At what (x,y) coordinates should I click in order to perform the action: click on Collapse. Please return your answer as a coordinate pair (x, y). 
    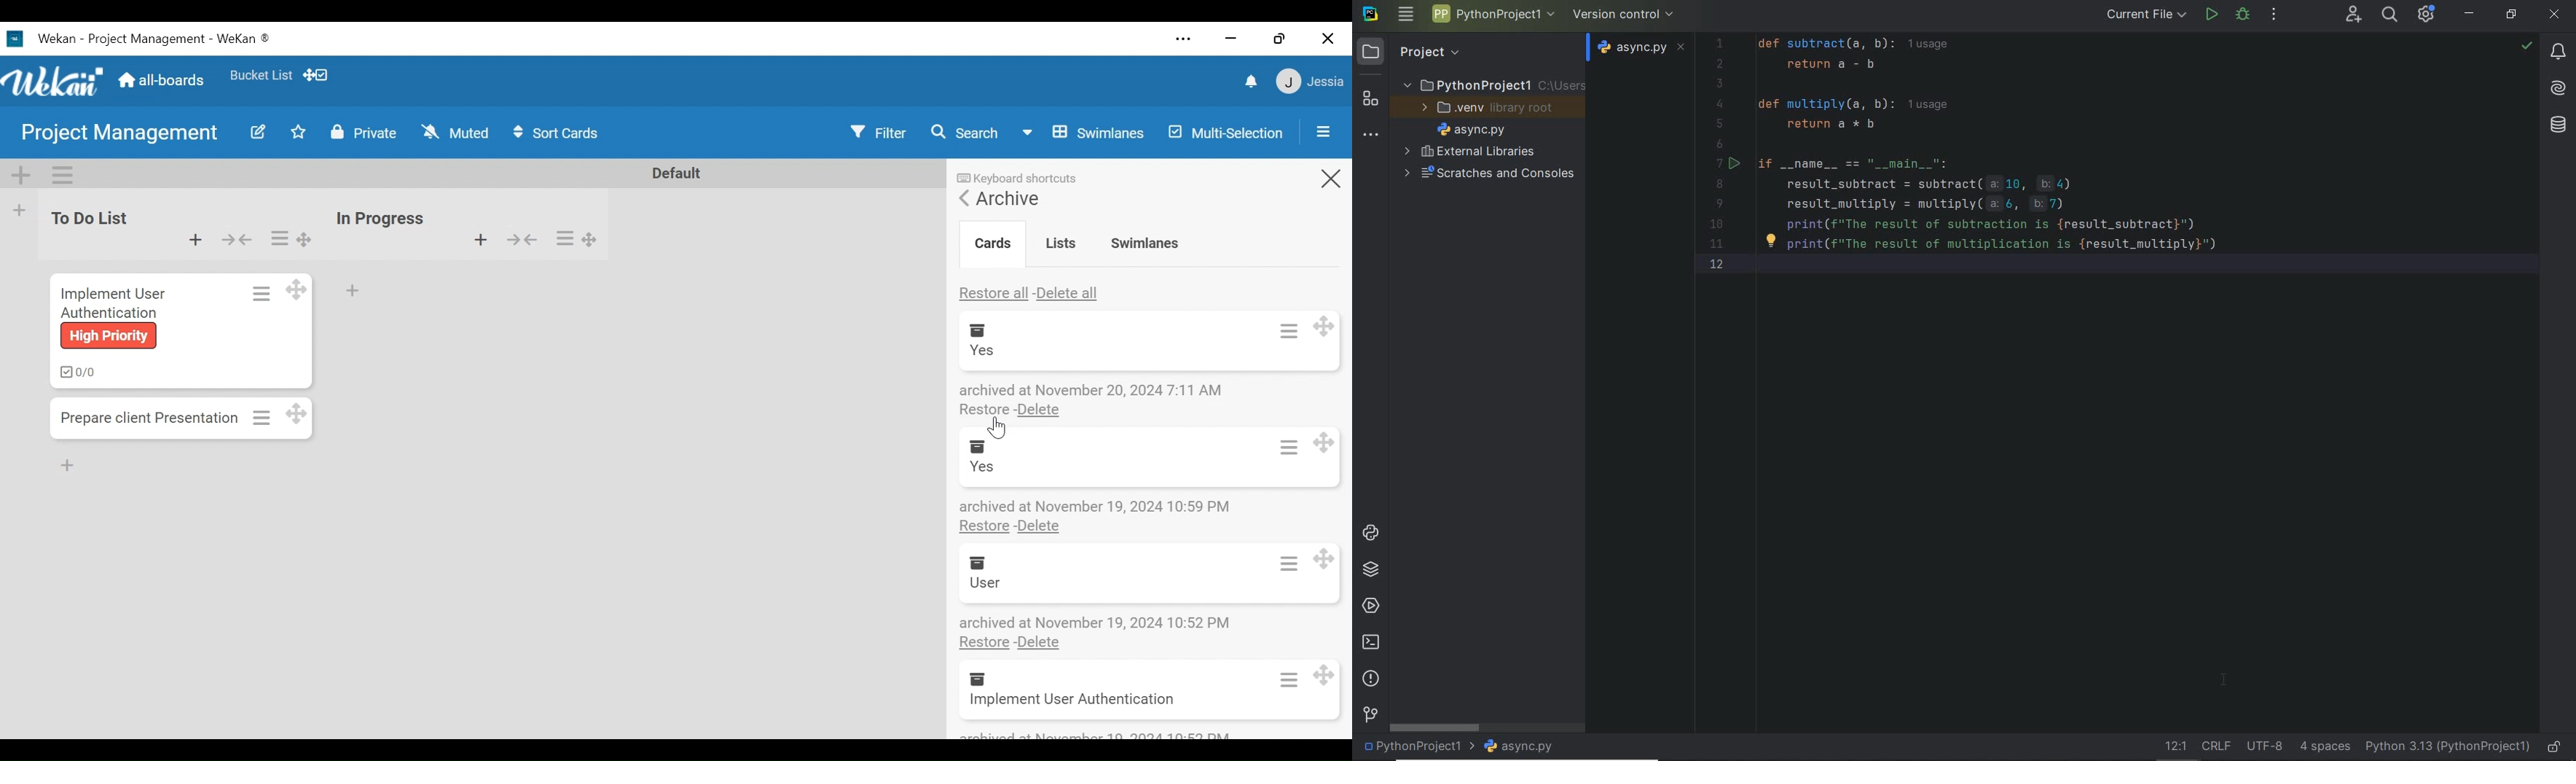
    Looking at the image, I should click on (520, 240).